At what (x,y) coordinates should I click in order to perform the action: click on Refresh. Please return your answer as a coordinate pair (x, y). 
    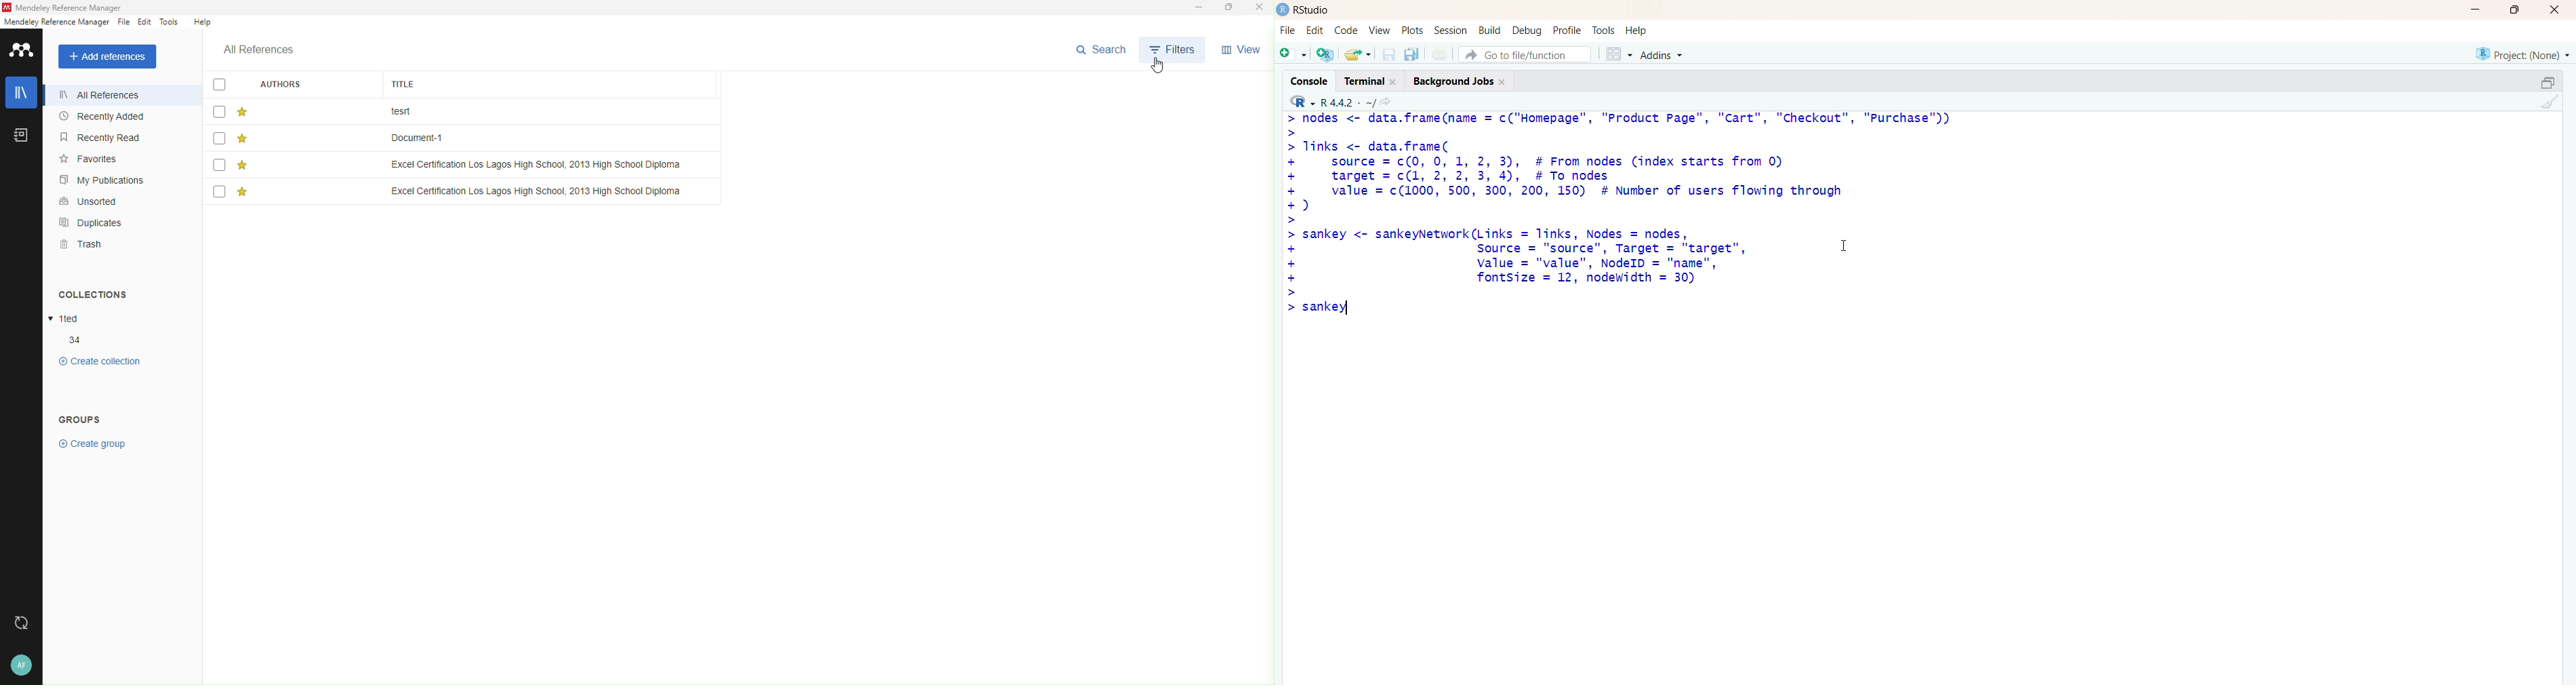
    Looking at the image, I should click on (23, 625).